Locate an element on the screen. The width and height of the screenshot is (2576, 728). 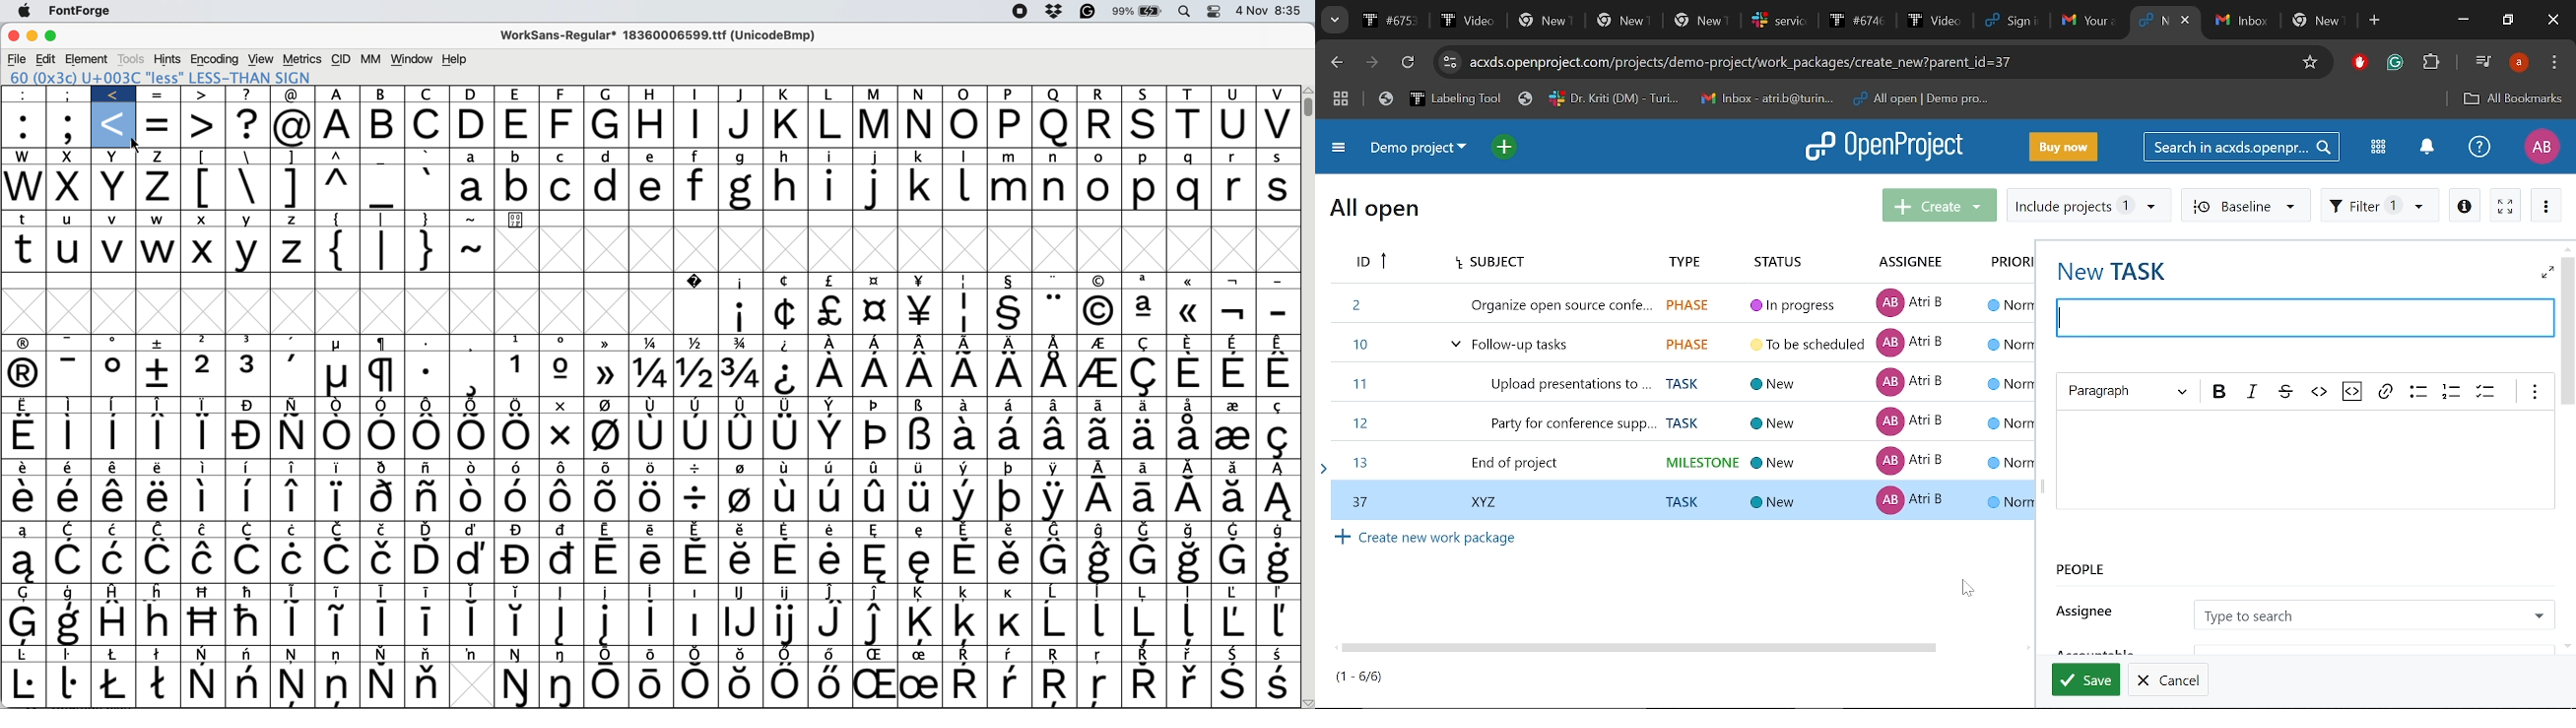
Symbol is located at coordinates (69, 498).